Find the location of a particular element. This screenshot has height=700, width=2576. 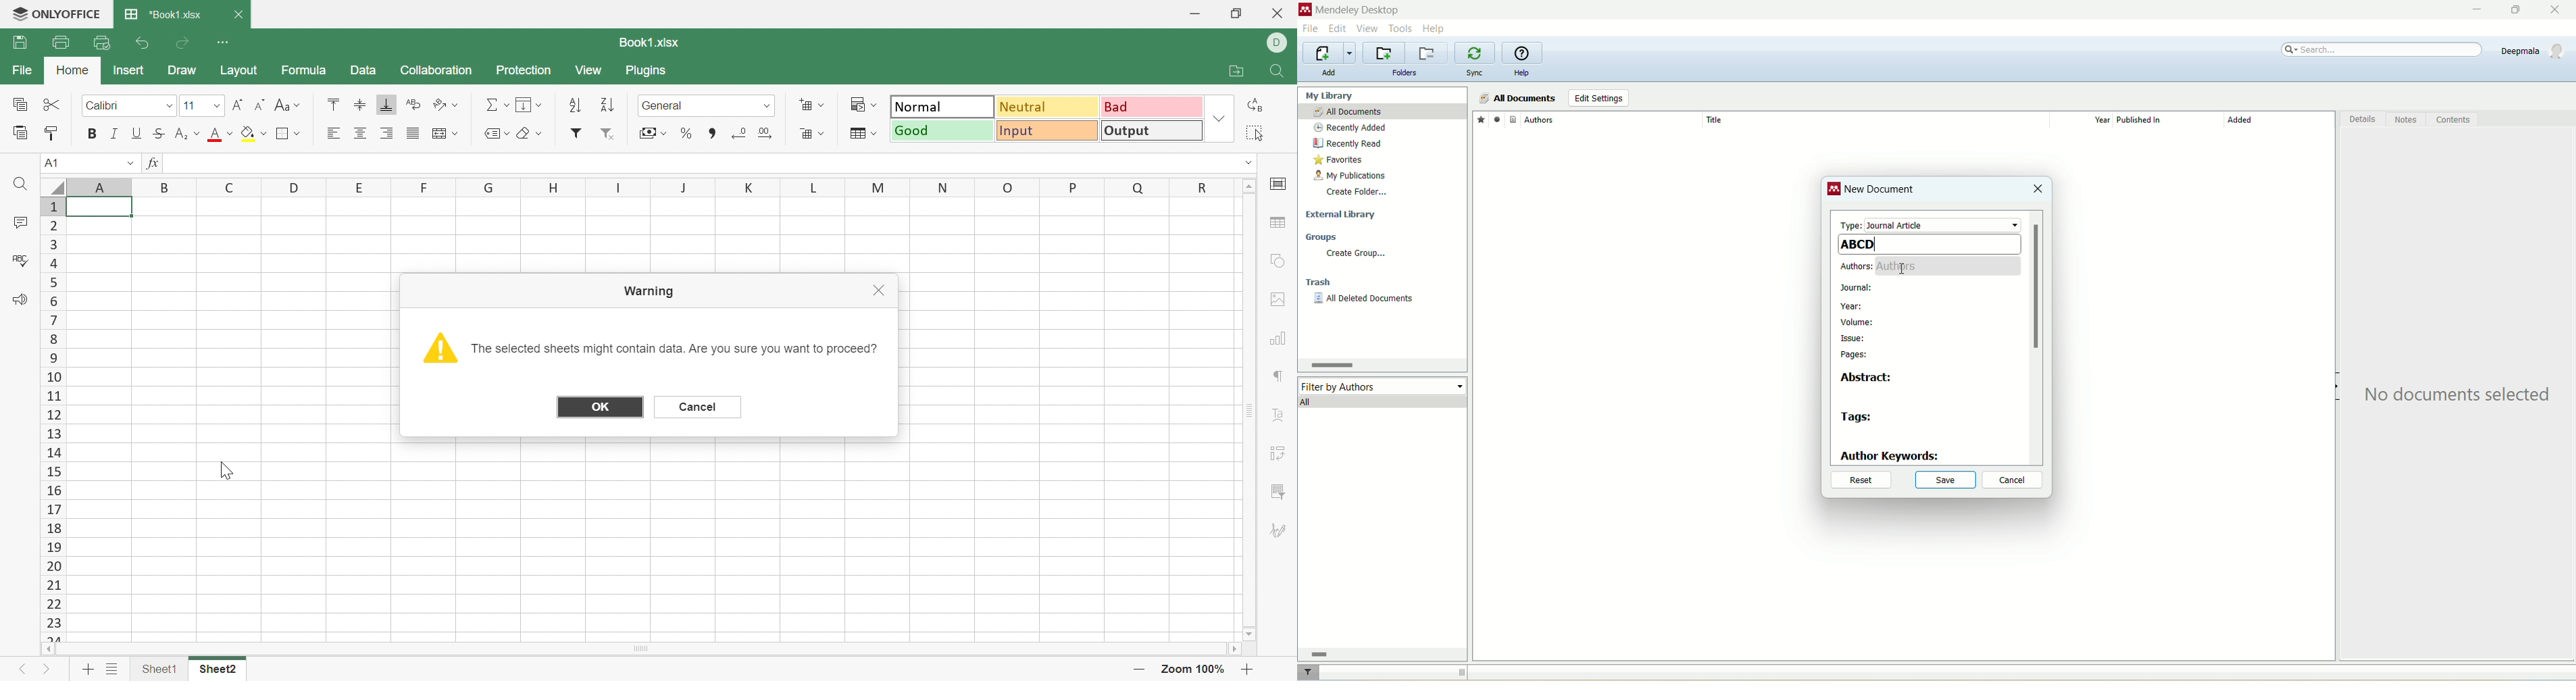

Sheet1 is located at coordinates (159, 666).